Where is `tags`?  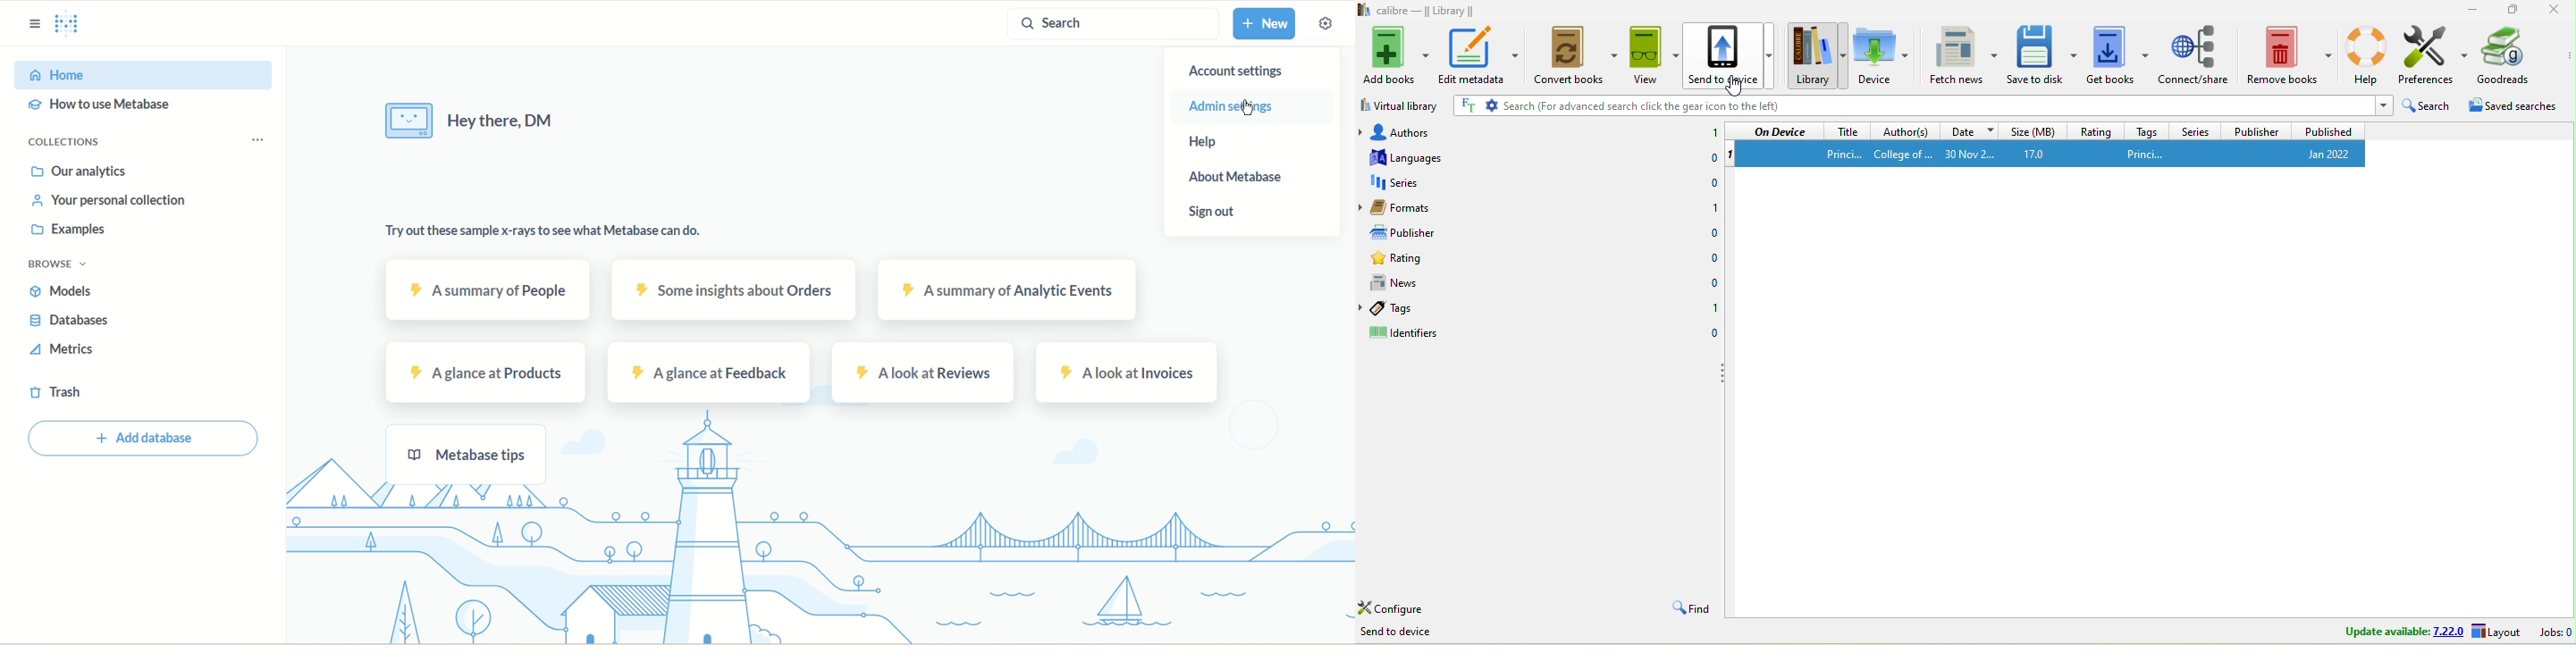 tags is located at coordinates (1393, 310).